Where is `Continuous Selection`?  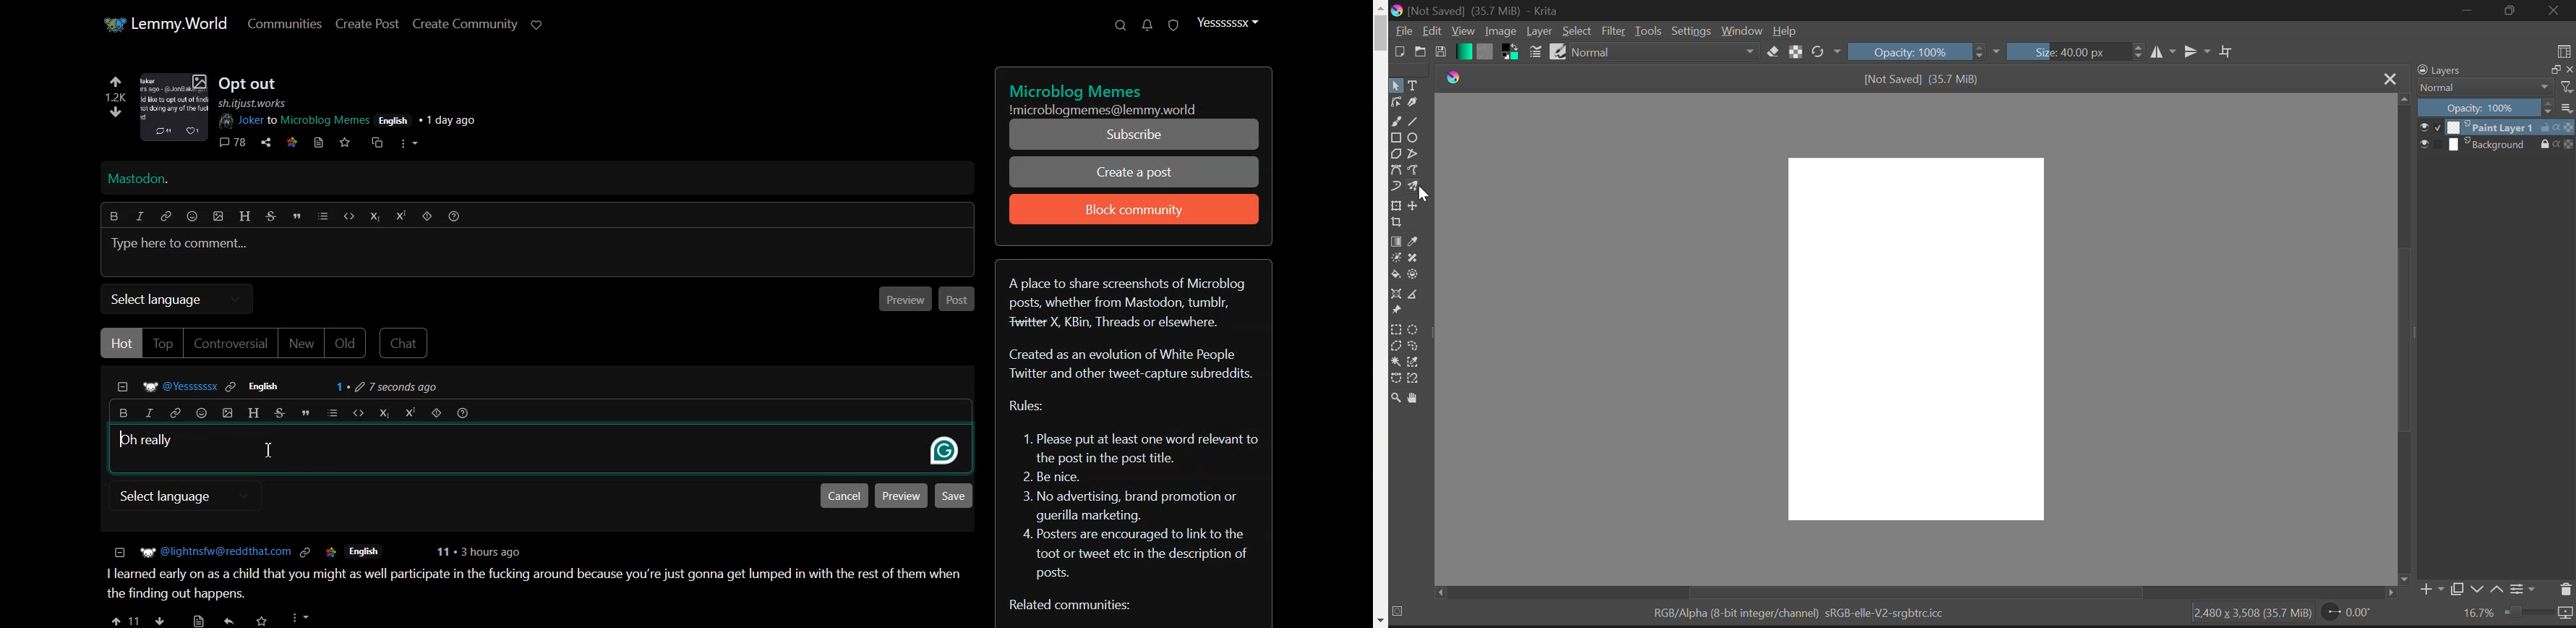
Continuous Selection is located at coordinates (1397, 362).